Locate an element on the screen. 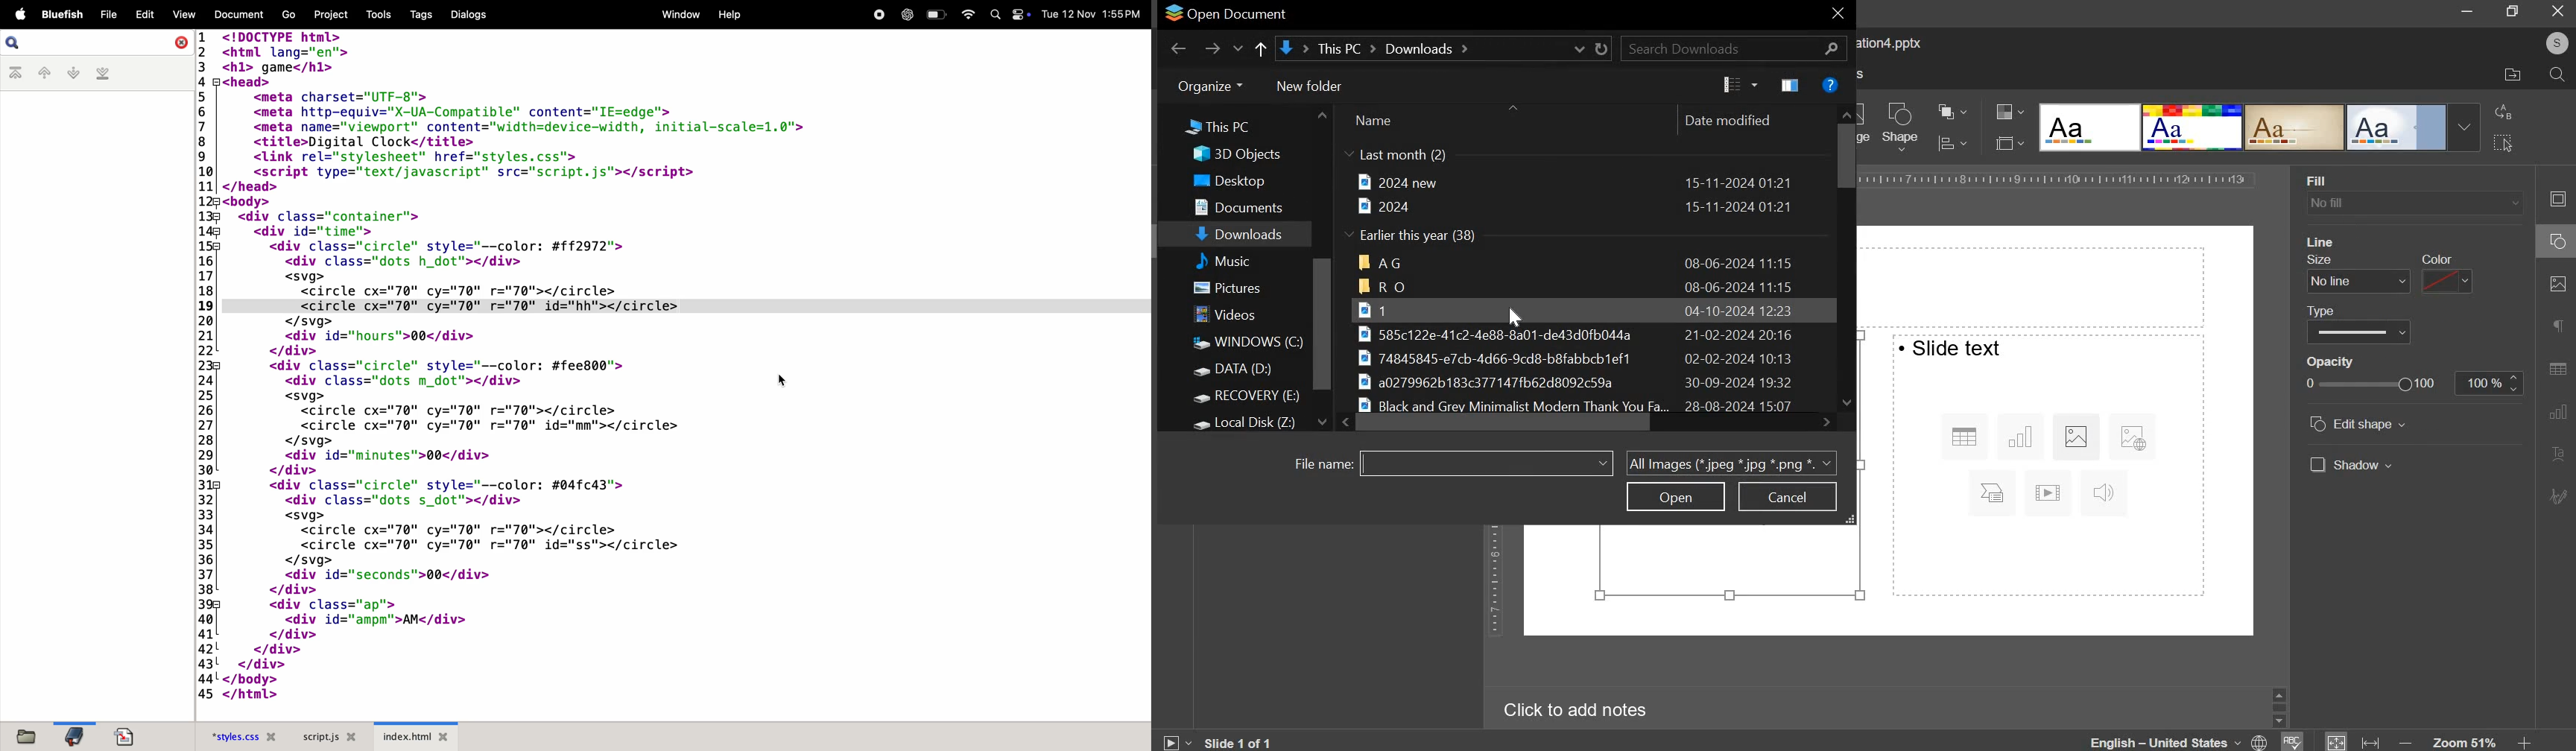 The width and height of the screenshot is (2576, 756). downloads is located at coordinates (1241, 235).